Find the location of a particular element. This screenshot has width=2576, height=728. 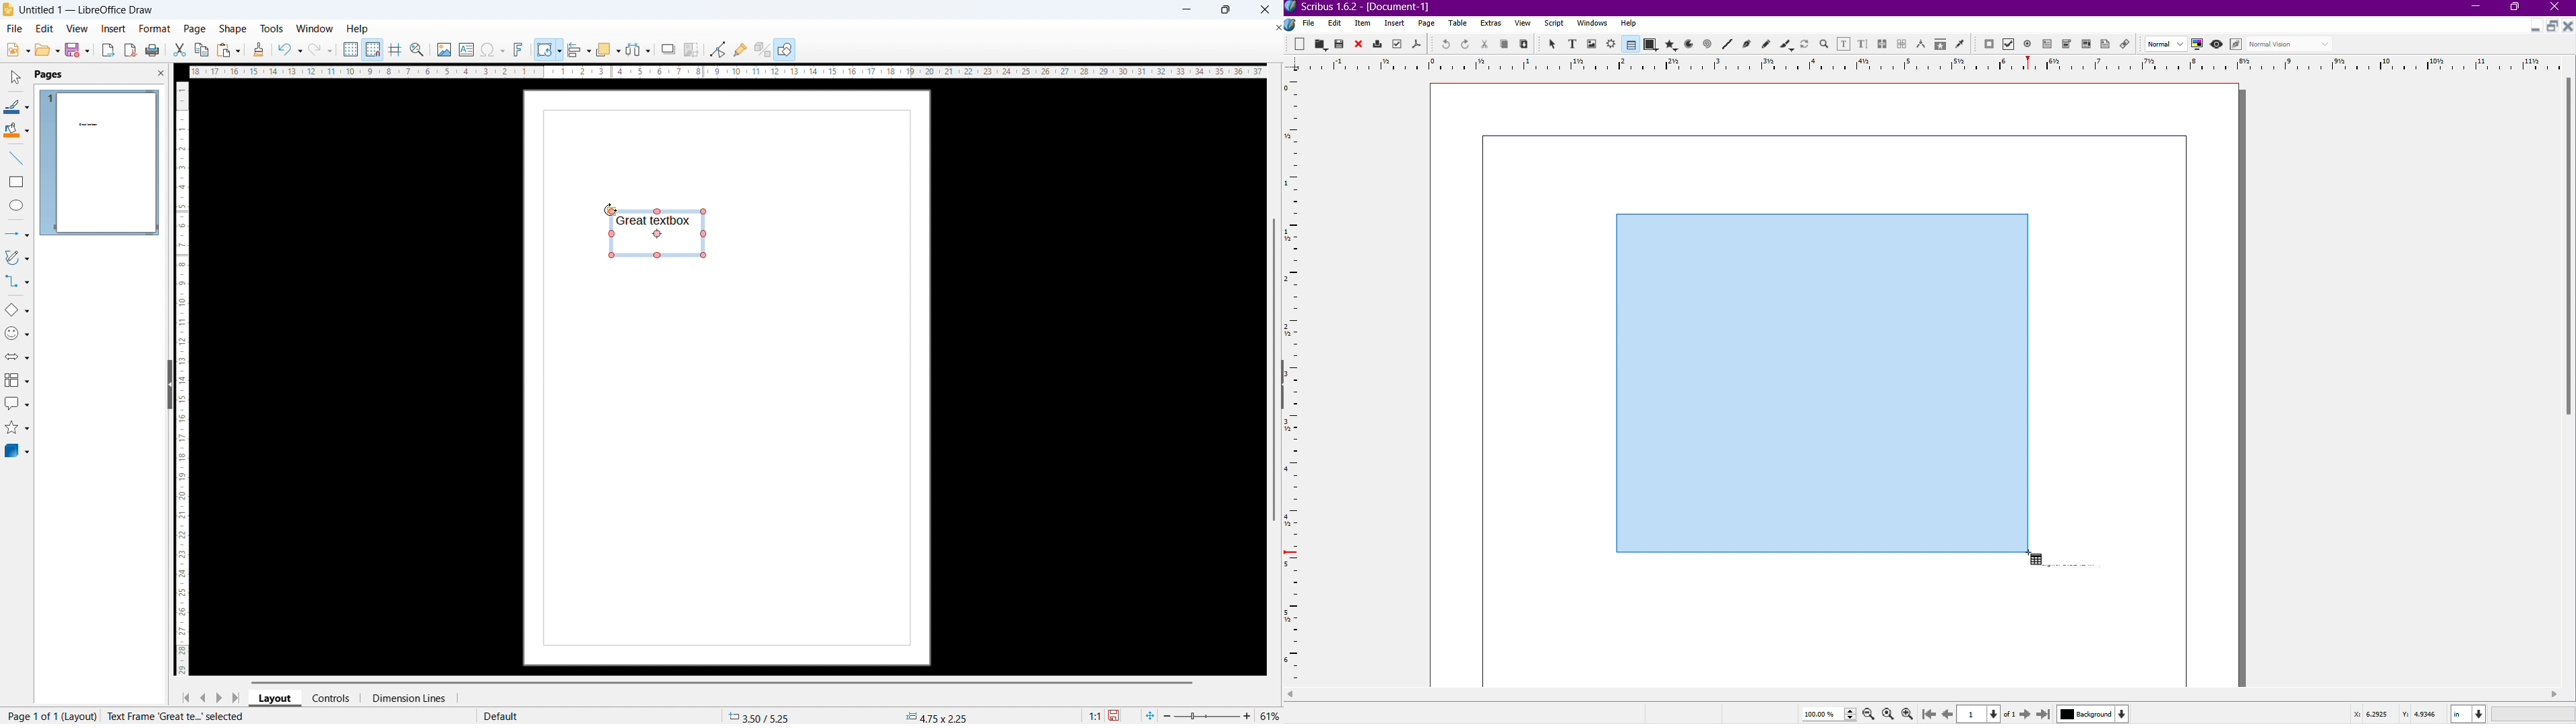

Ruler Line is located at coordinates (1298, 380).